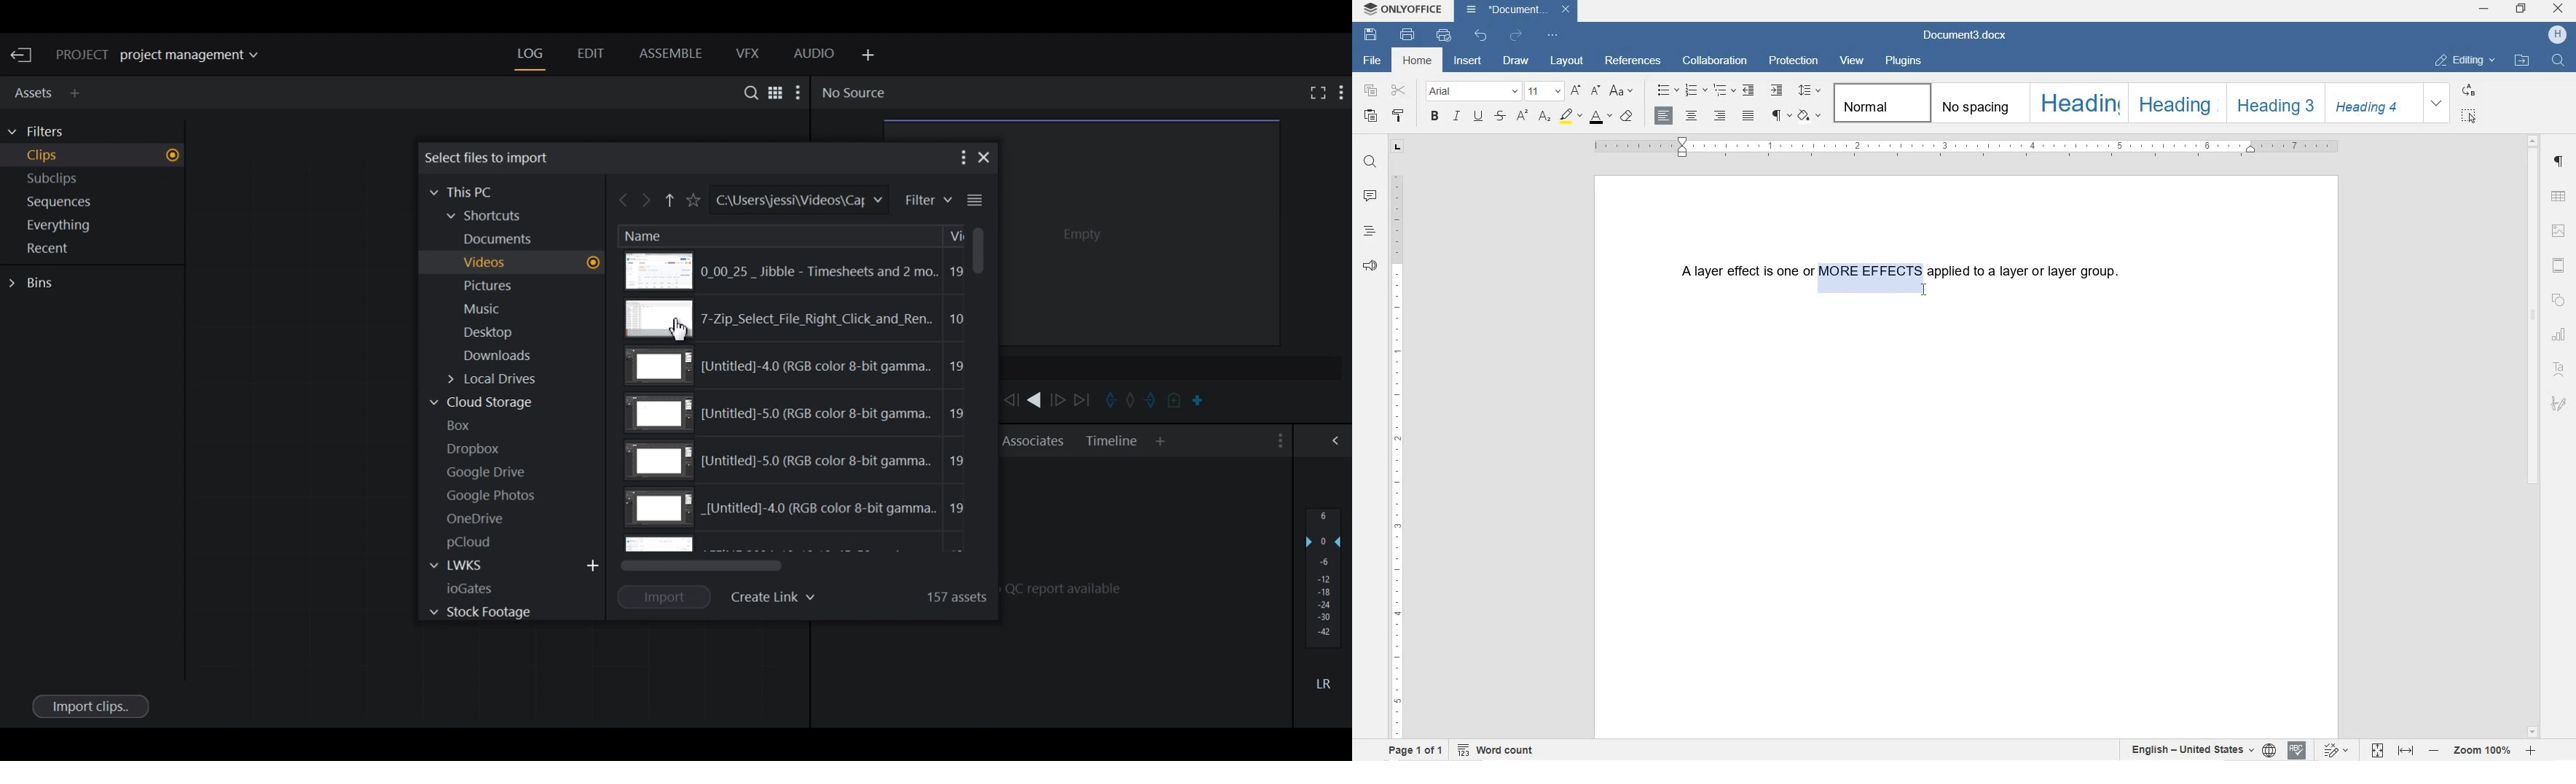 This screenshot has height=784, width=2576. I want to click on RGB color, so click(799, 459).